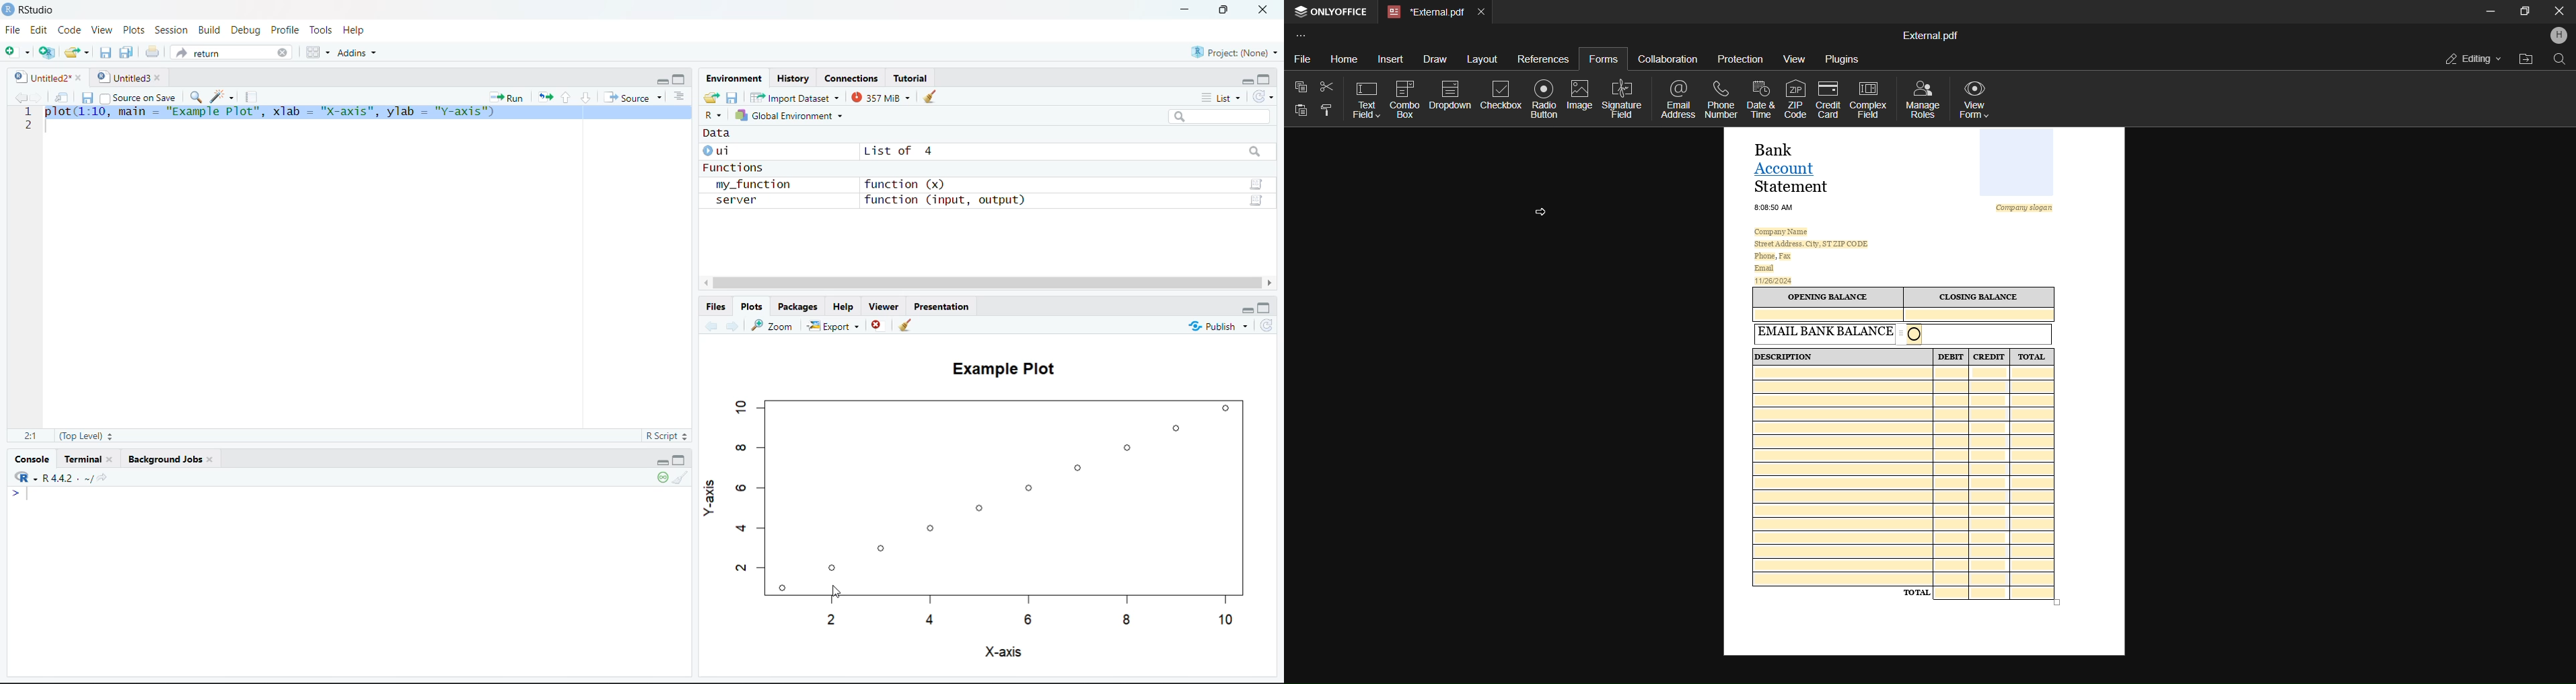 The image size is (2576, 700). I want to click on Data, so click(718, 135).